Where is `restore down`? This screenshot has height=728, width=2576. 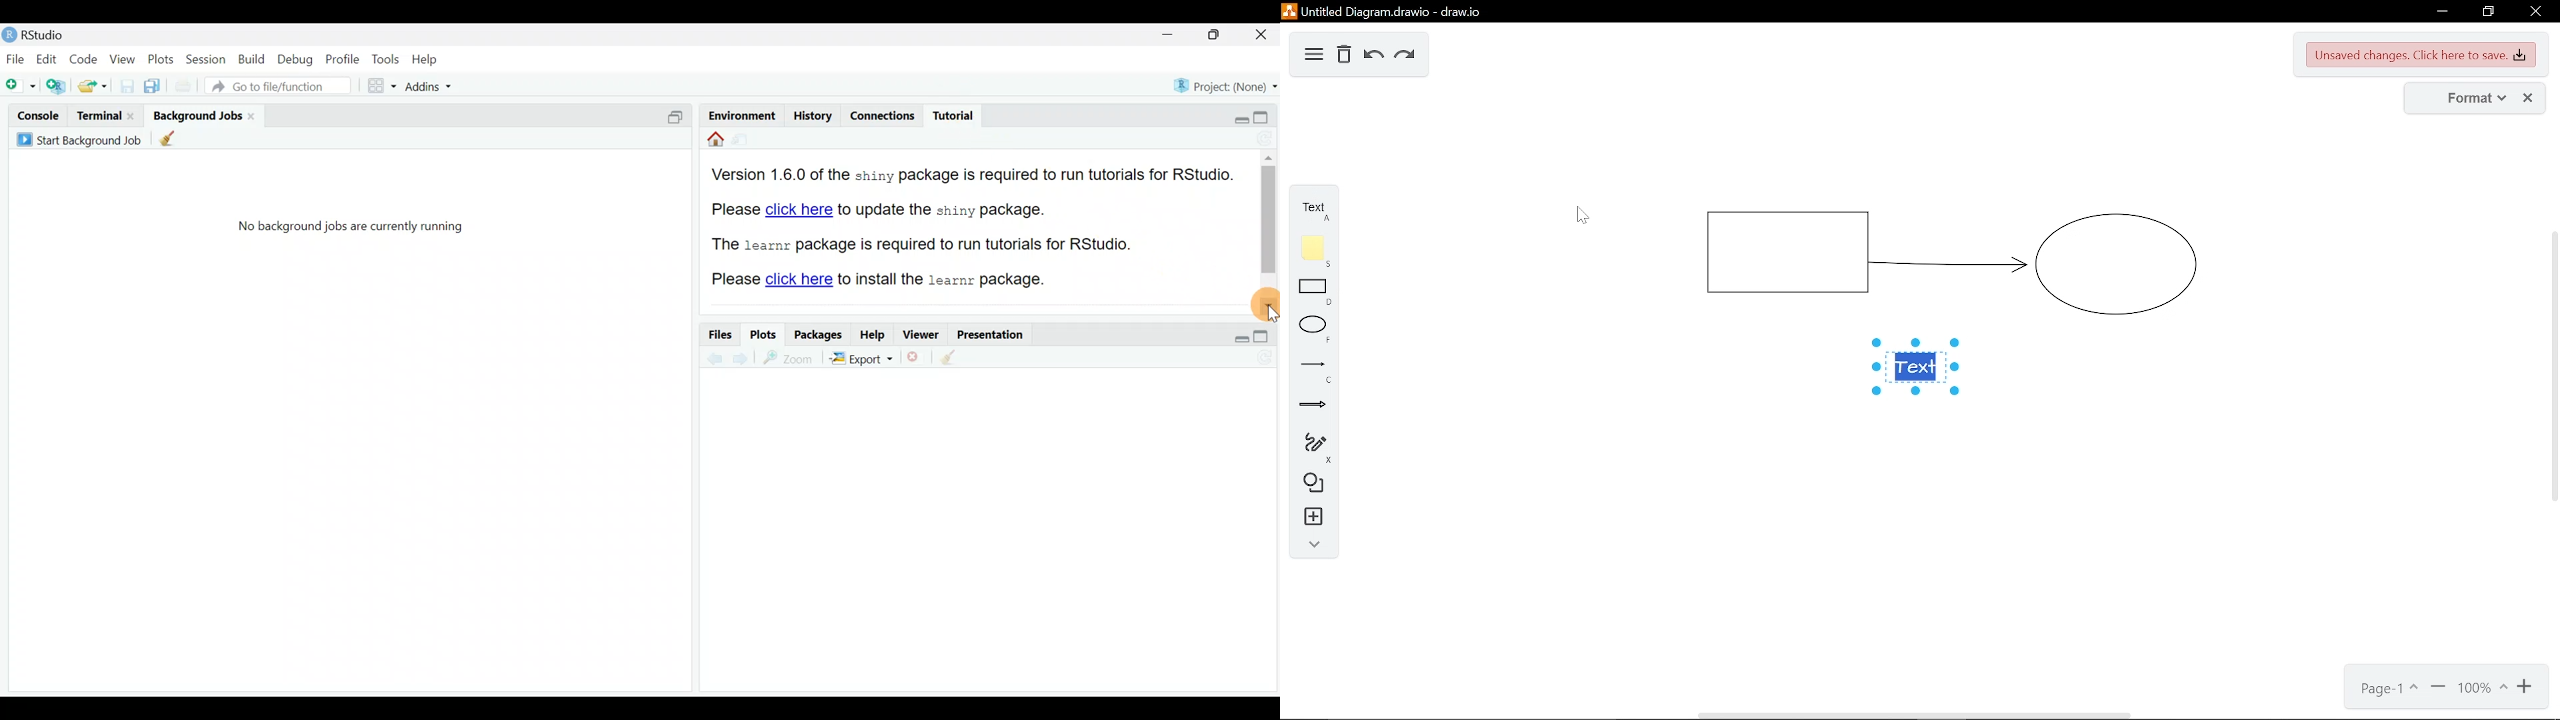
restore down is located at coordinates (1235, 333).